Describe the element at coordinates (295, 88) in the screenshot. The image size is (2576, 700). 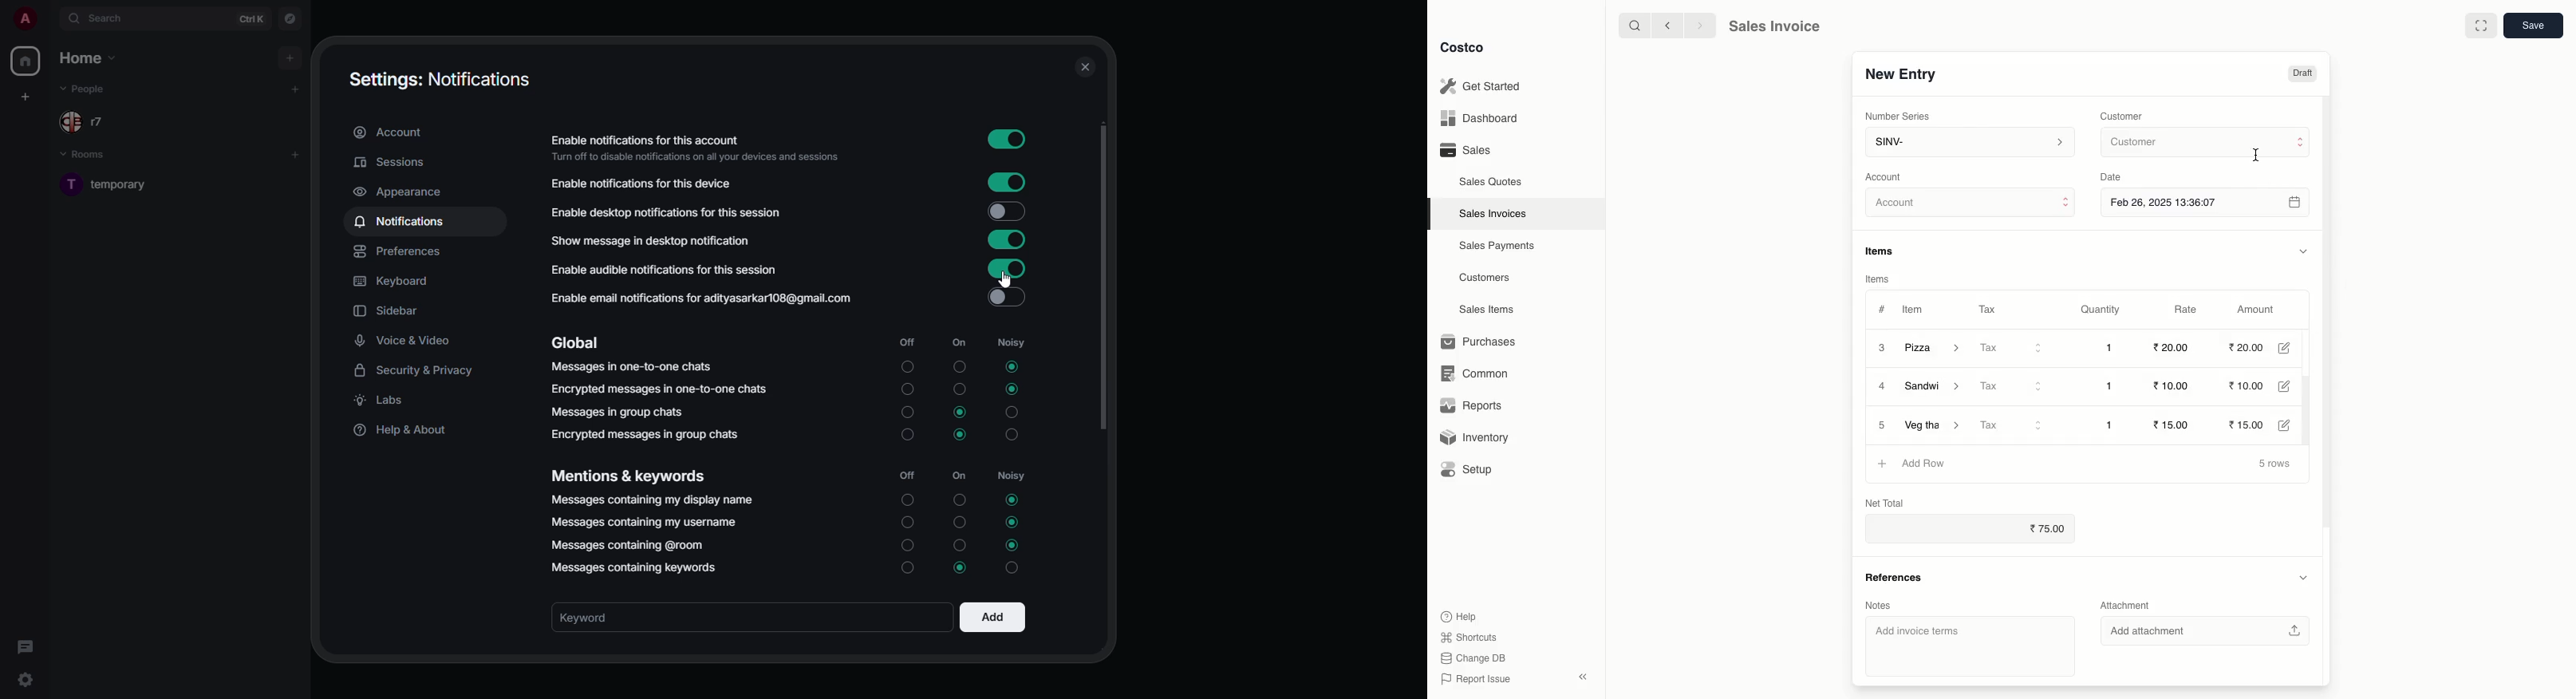
I see `add` at that location.